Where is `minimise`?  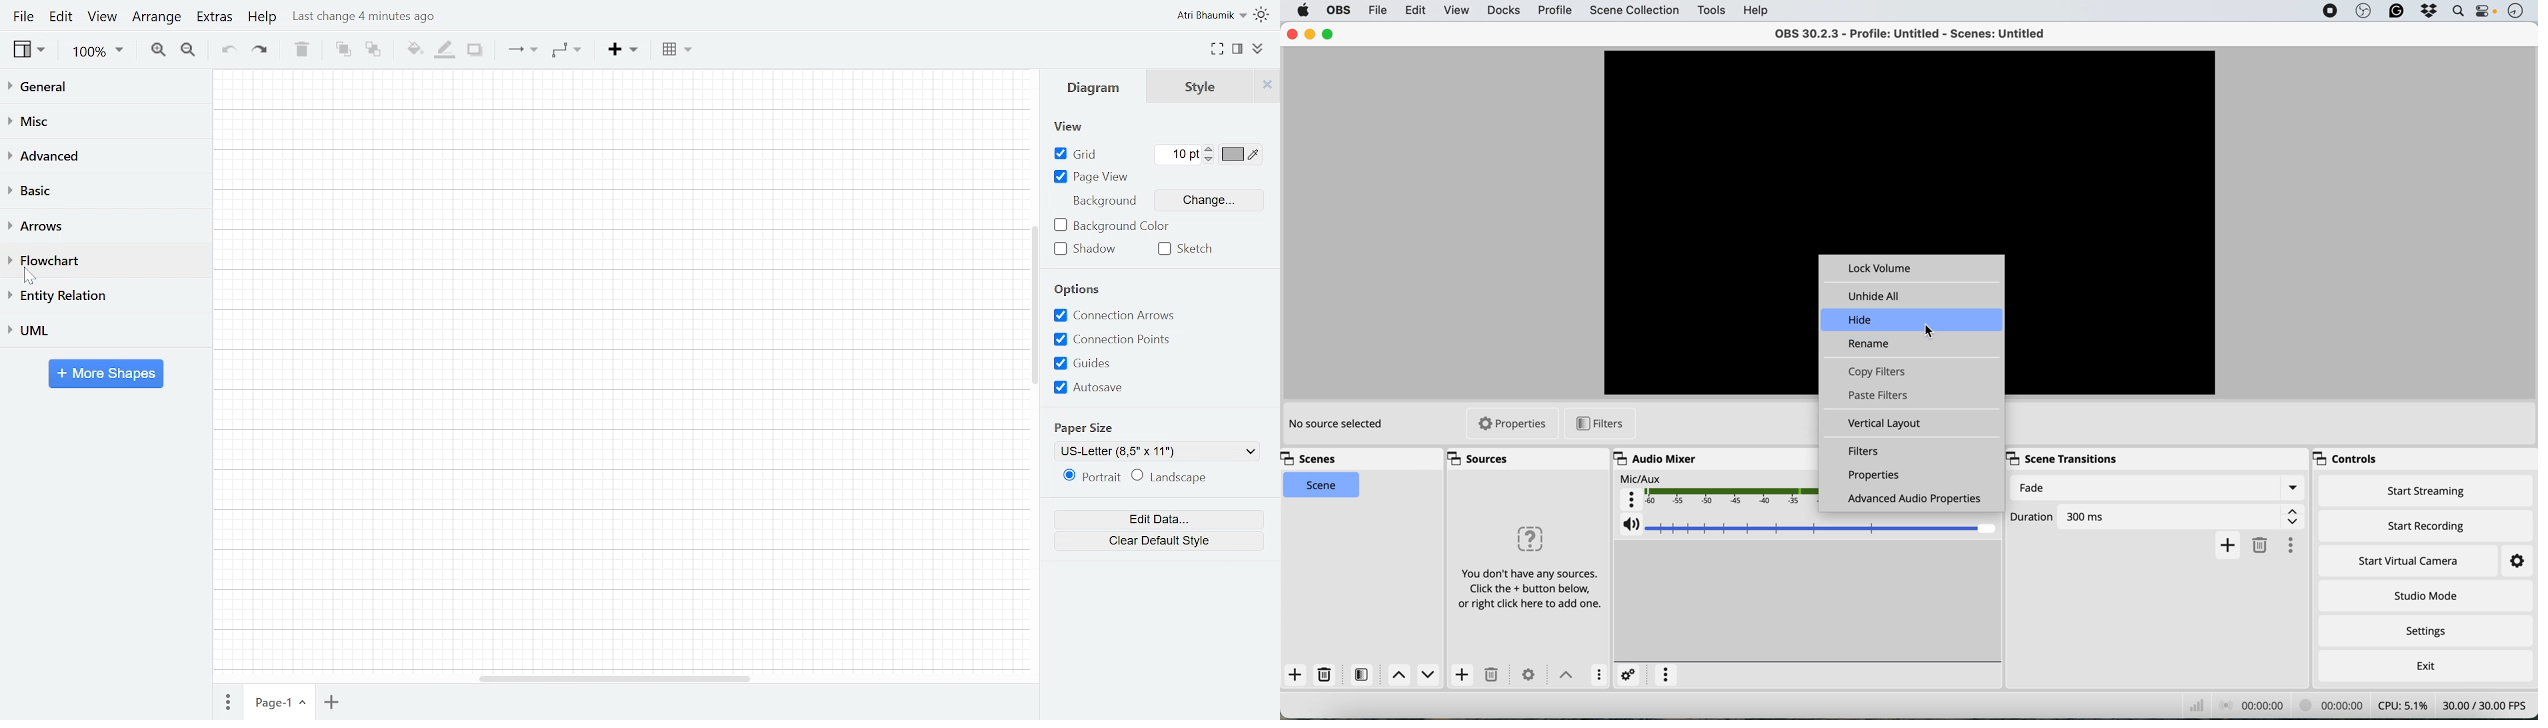 minimise is located at coordinates (1308, 35).